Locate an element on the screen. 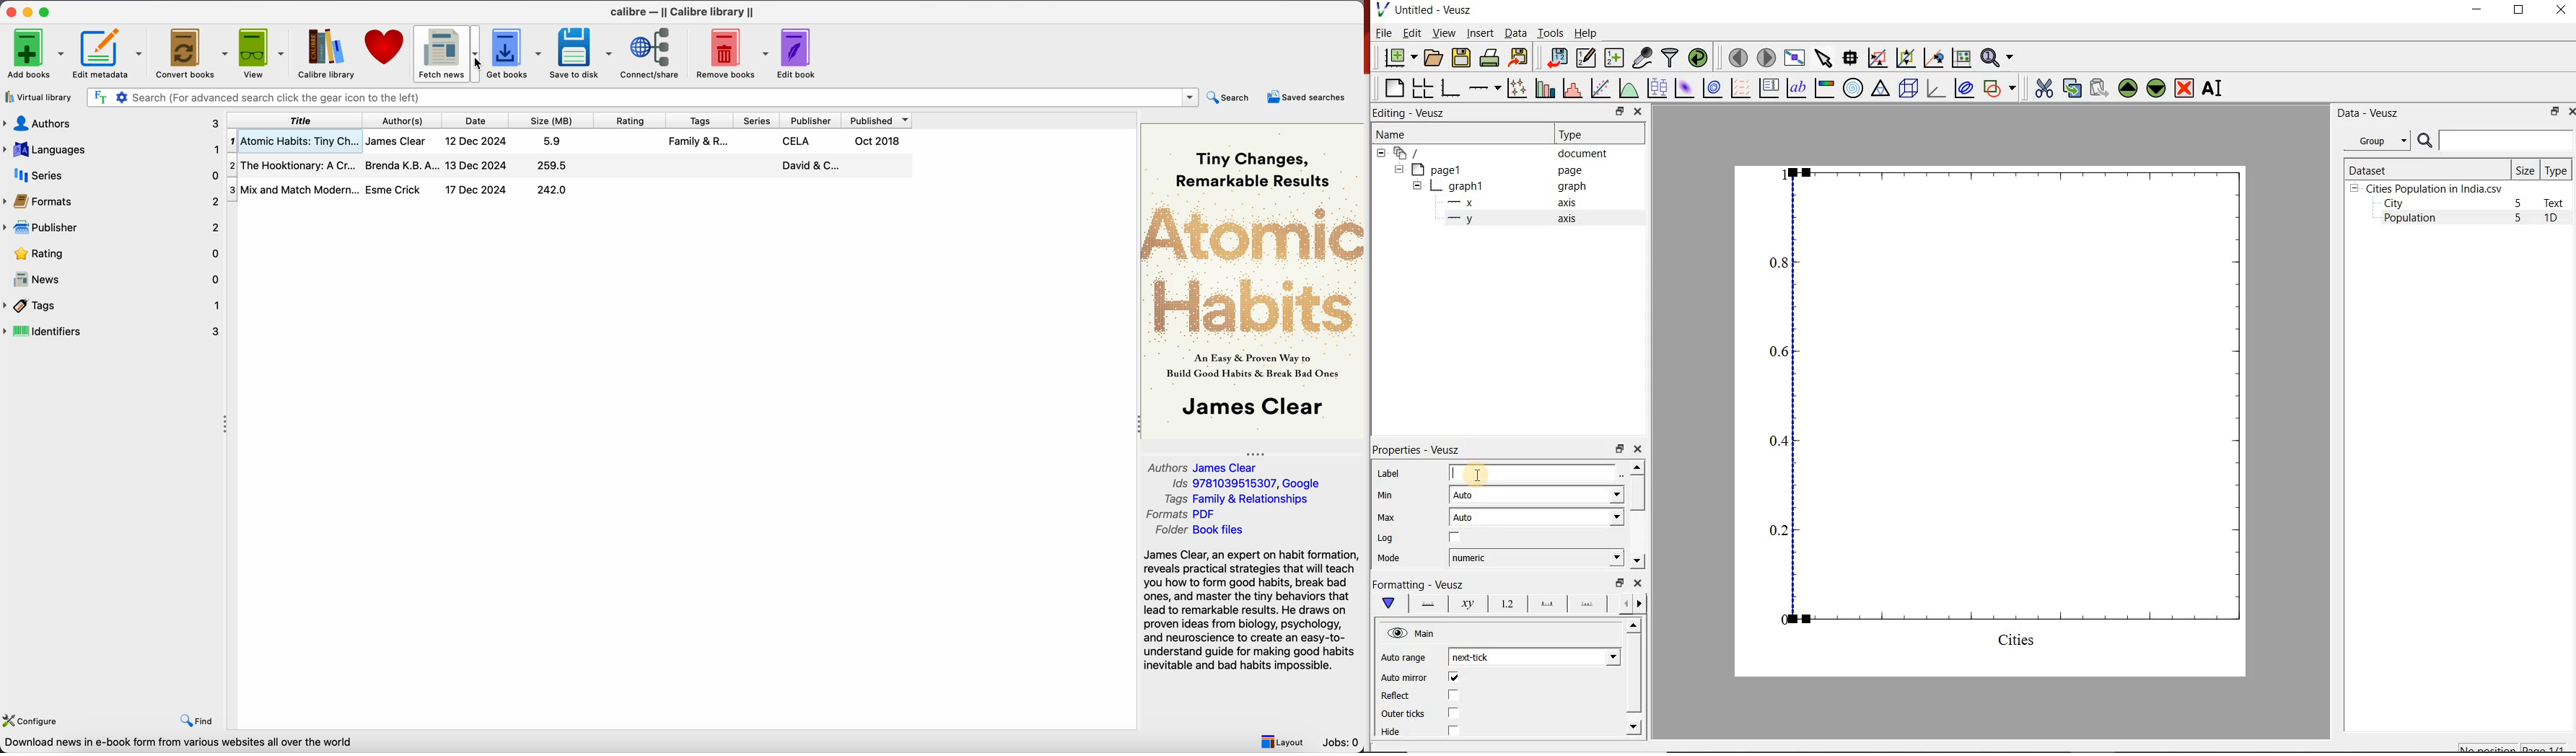 This screenshot has height=756, width=2576. add books is located at coordinates (32, 52).